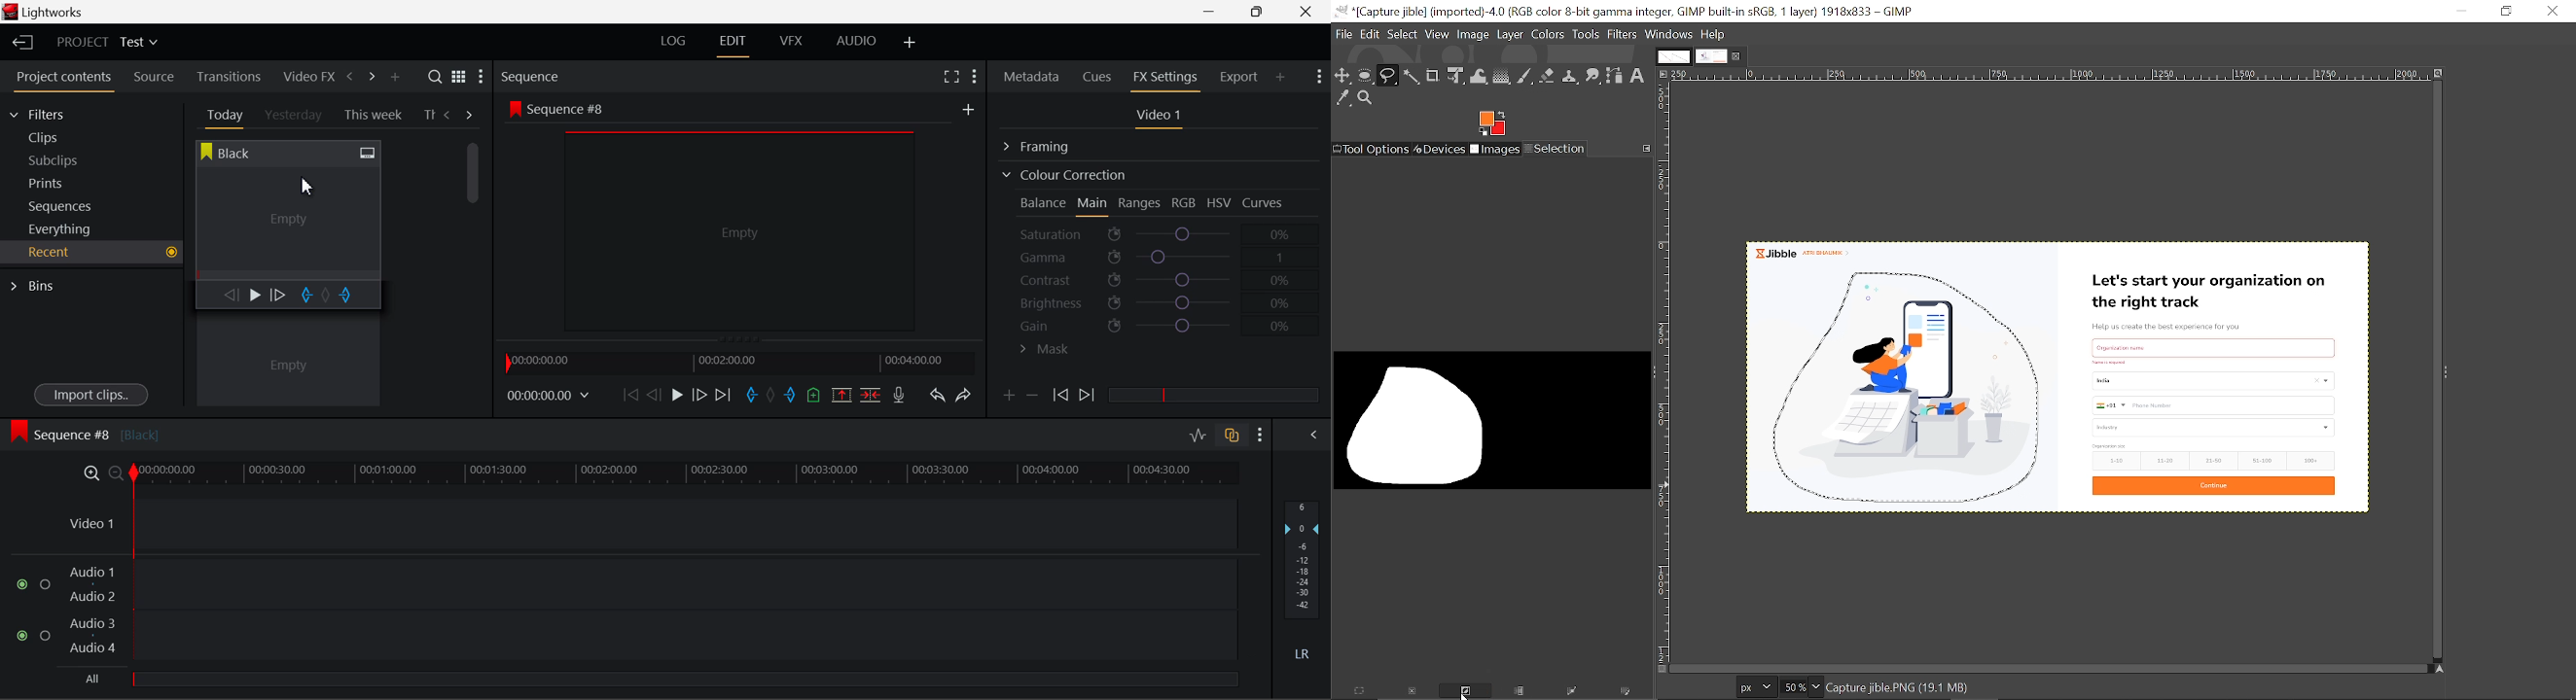 The height and width of the screenshot is (700, 2576). What do you see at coordinates (1621, 35) in the screenshot?
I see `Filters` at bounding box center [1621, 35].